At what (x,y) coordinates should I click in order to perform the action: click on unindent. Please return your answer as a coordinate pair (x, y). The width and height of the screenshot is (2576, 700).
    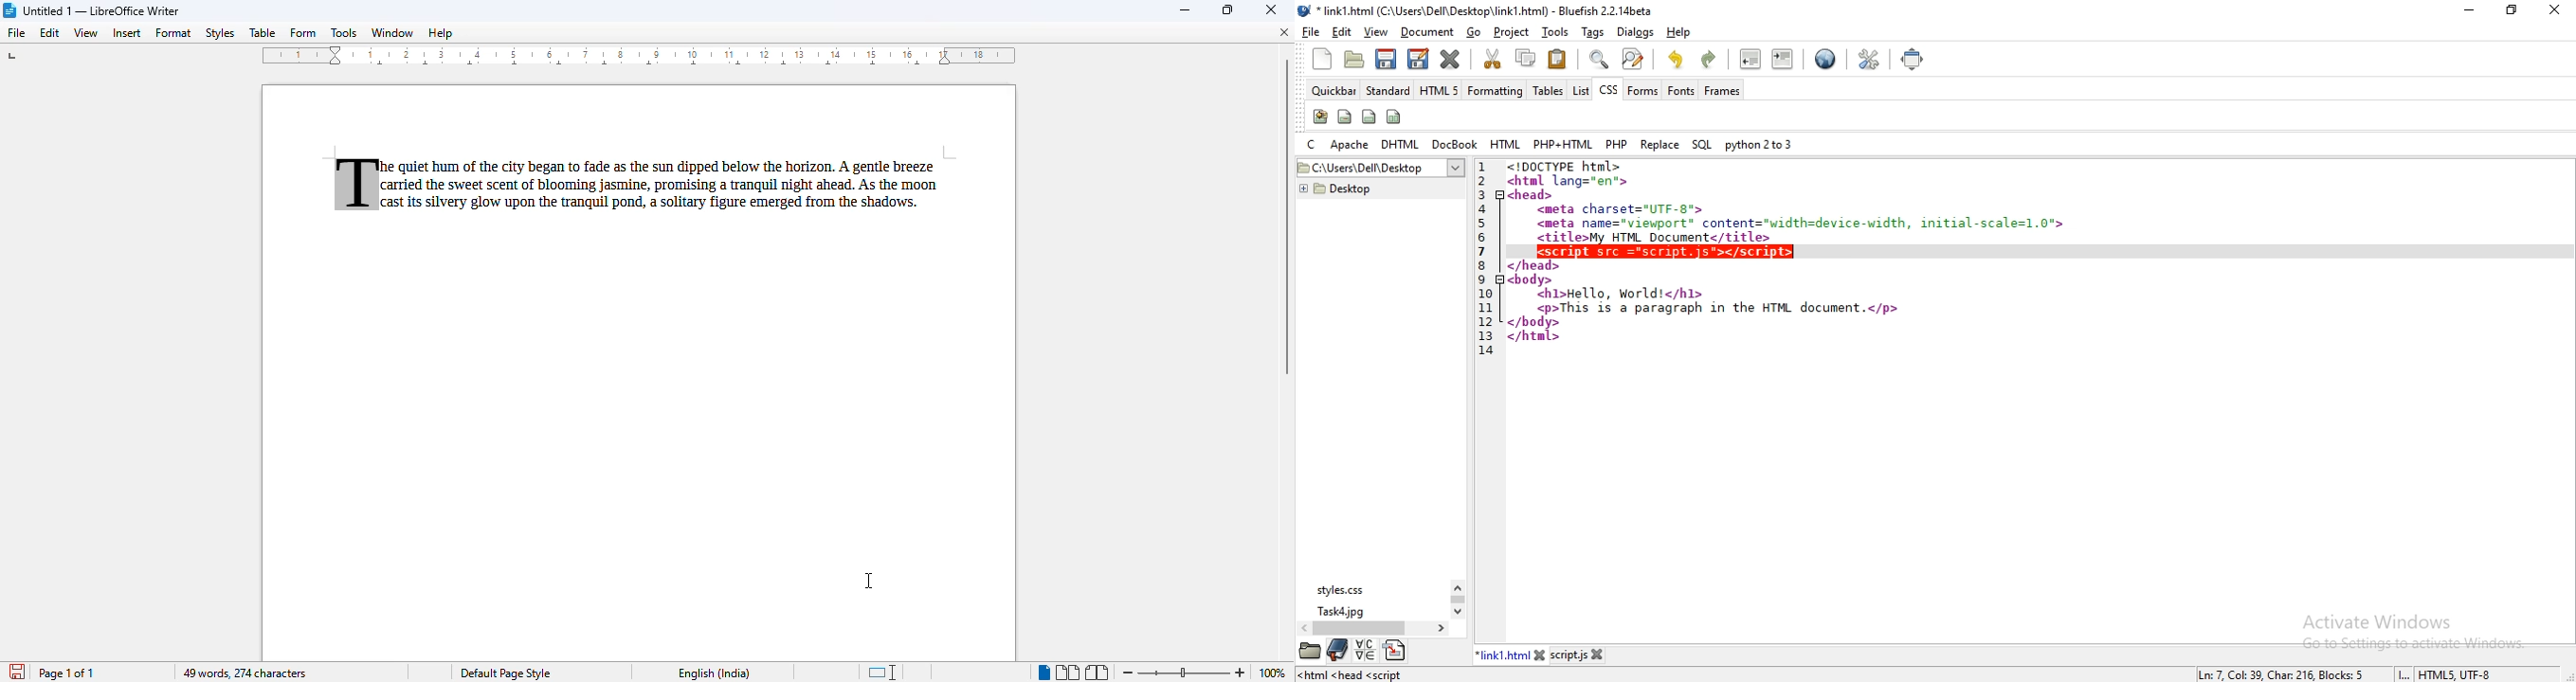
    Looking at the image, I should click on (1751, 59).